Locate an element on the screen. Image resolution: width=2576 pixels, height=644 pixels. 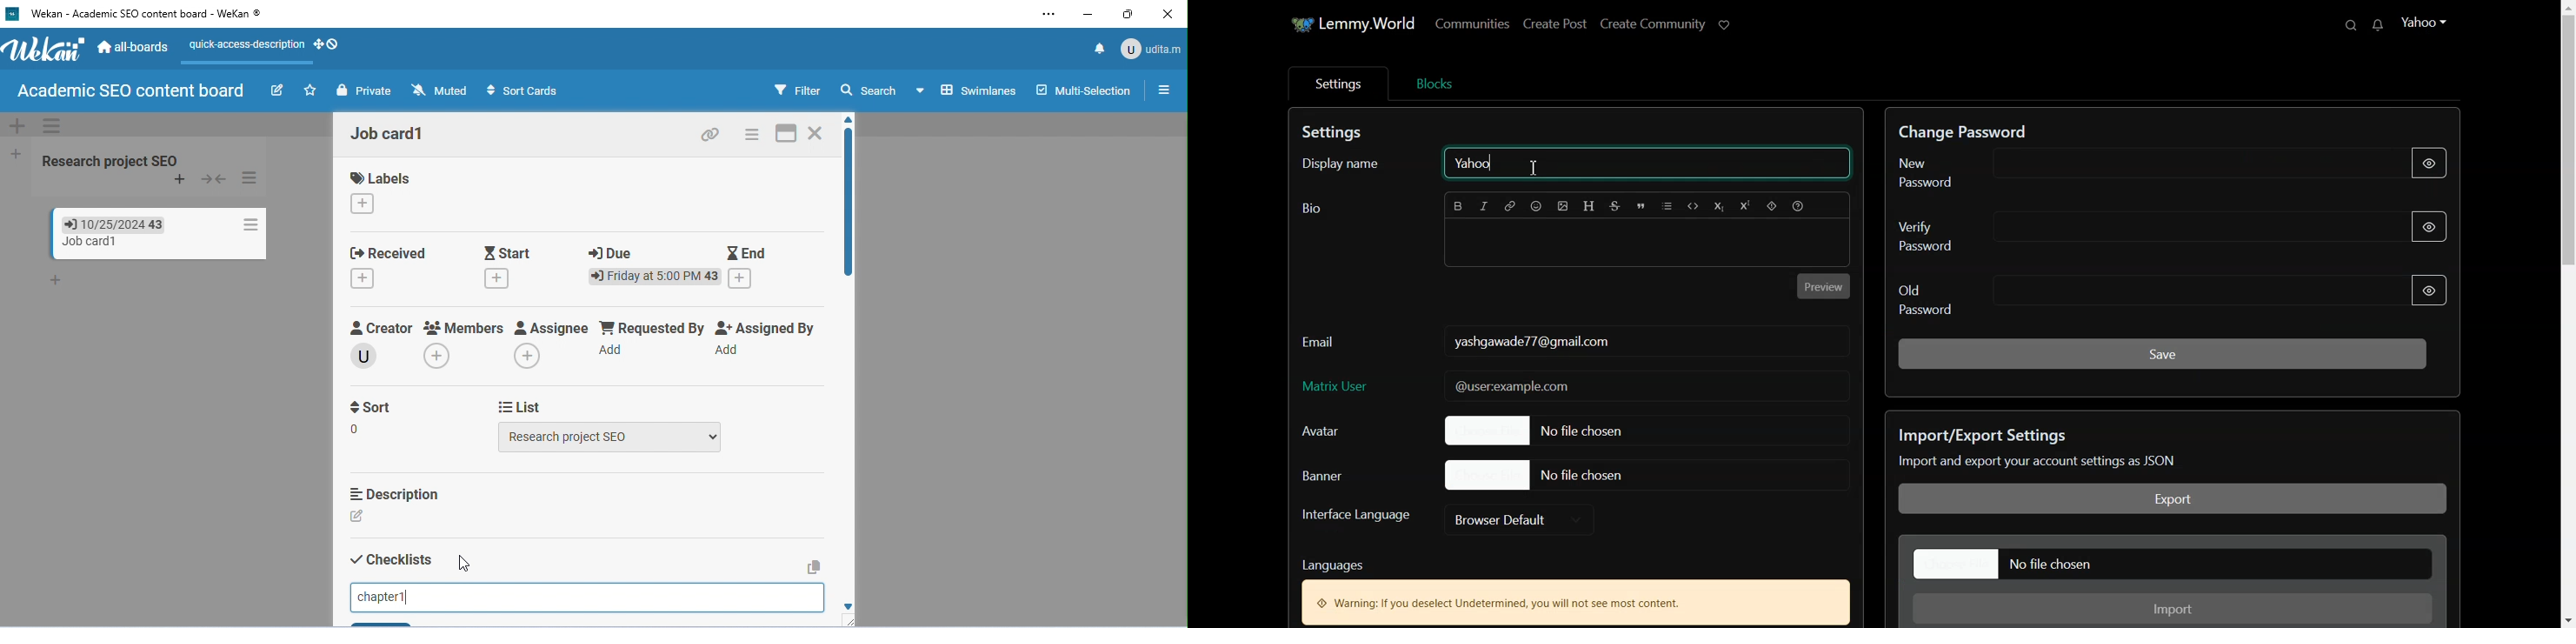
all-boards is located at coordinates (133, 46).